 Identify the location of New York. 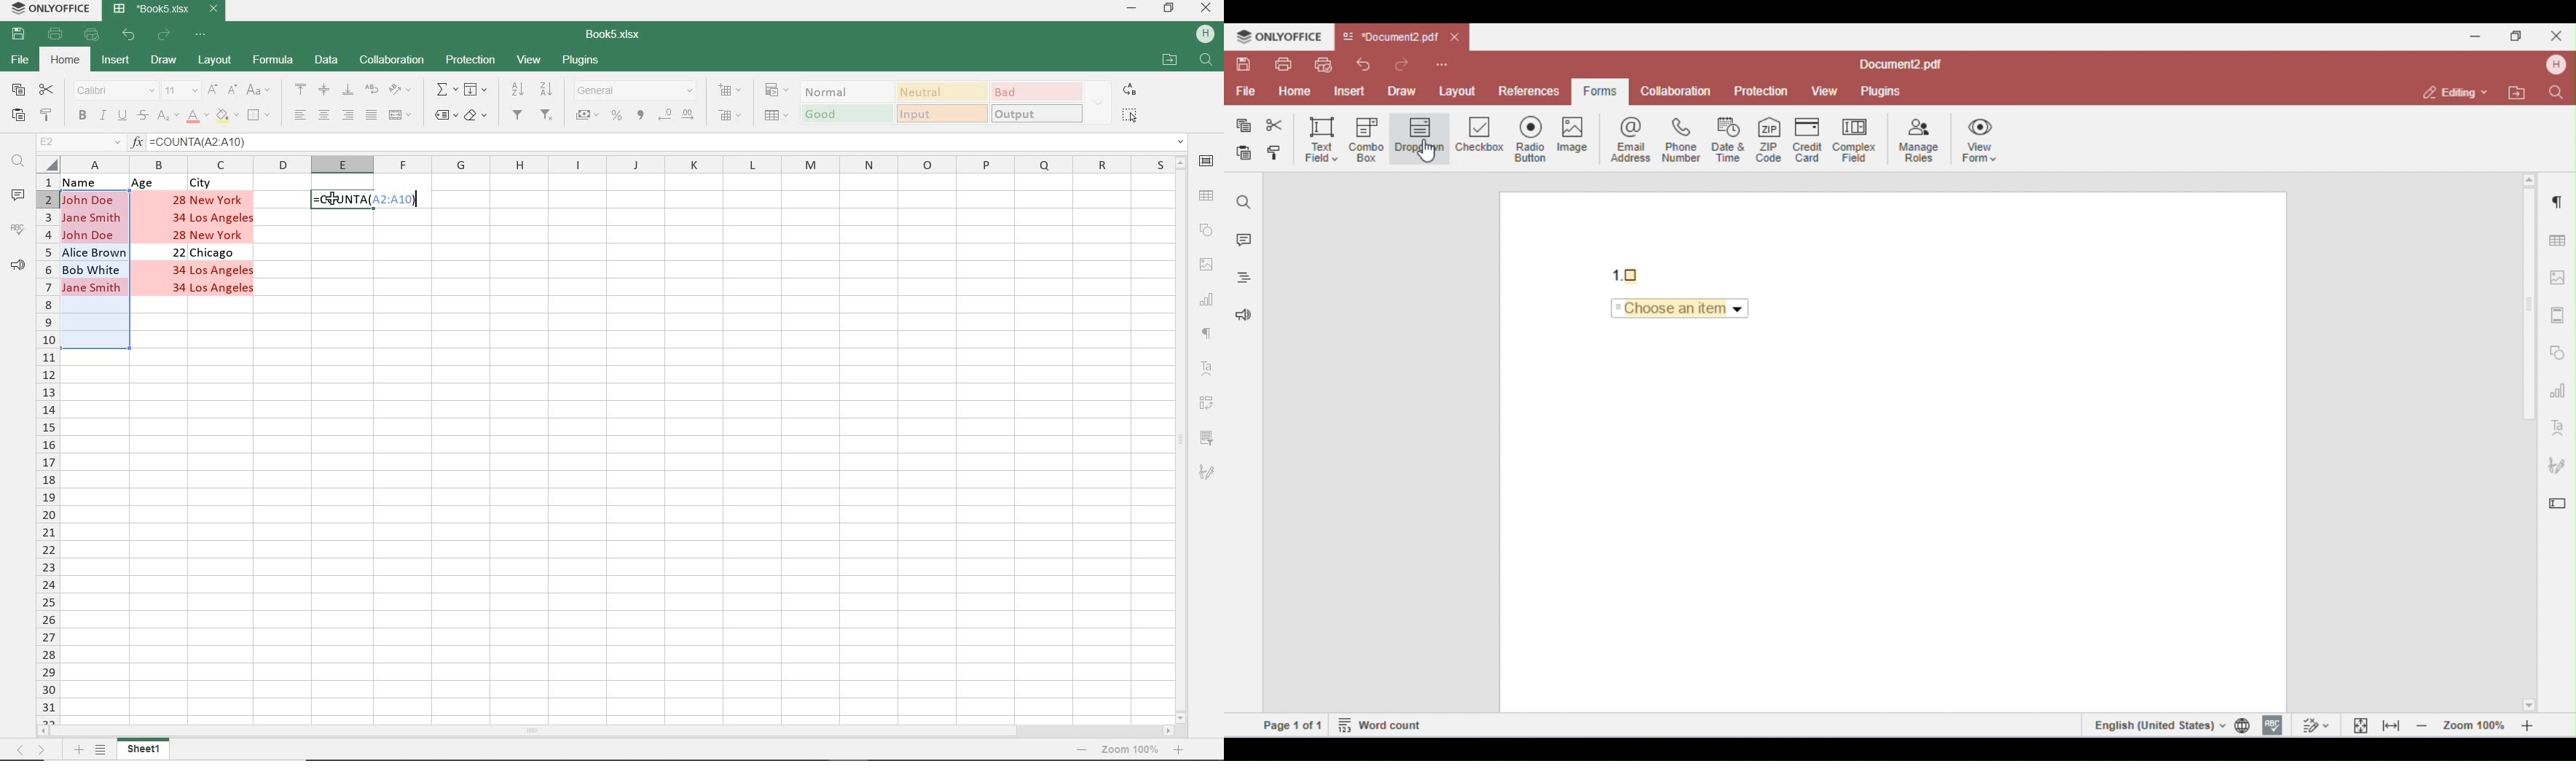
(222, 235).